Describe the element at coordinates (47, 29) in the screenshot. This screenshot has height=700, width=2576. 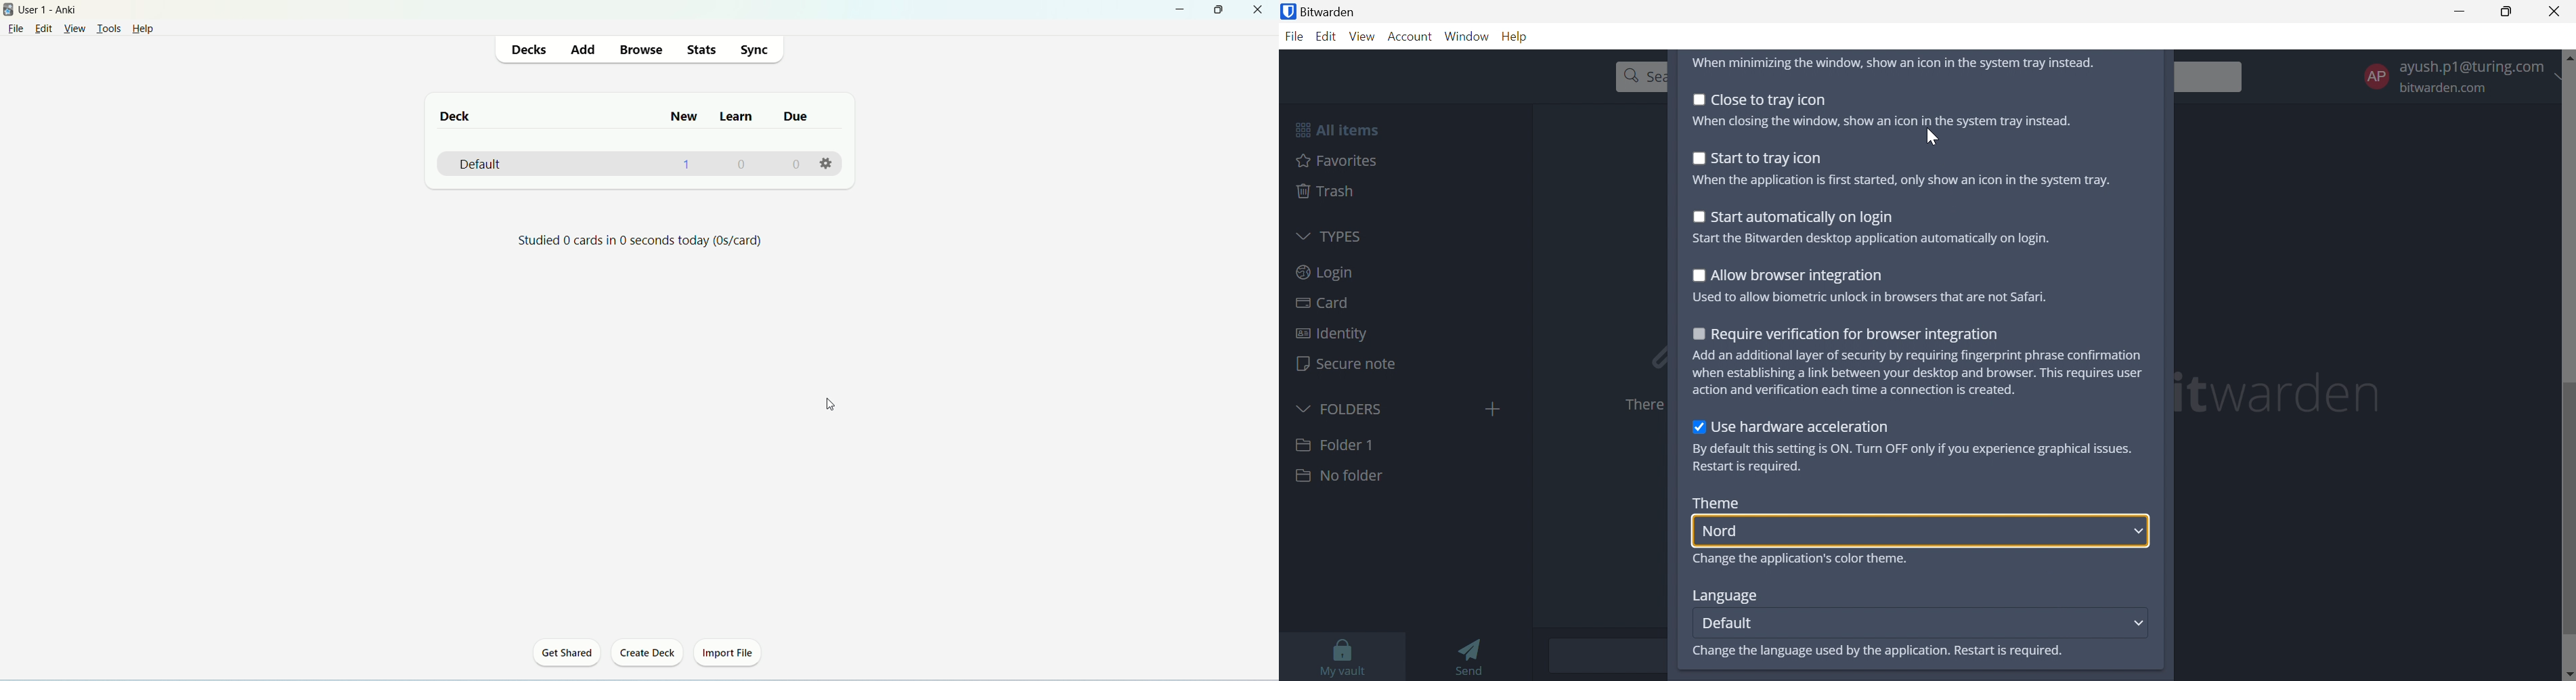
I see `edit` at that location.